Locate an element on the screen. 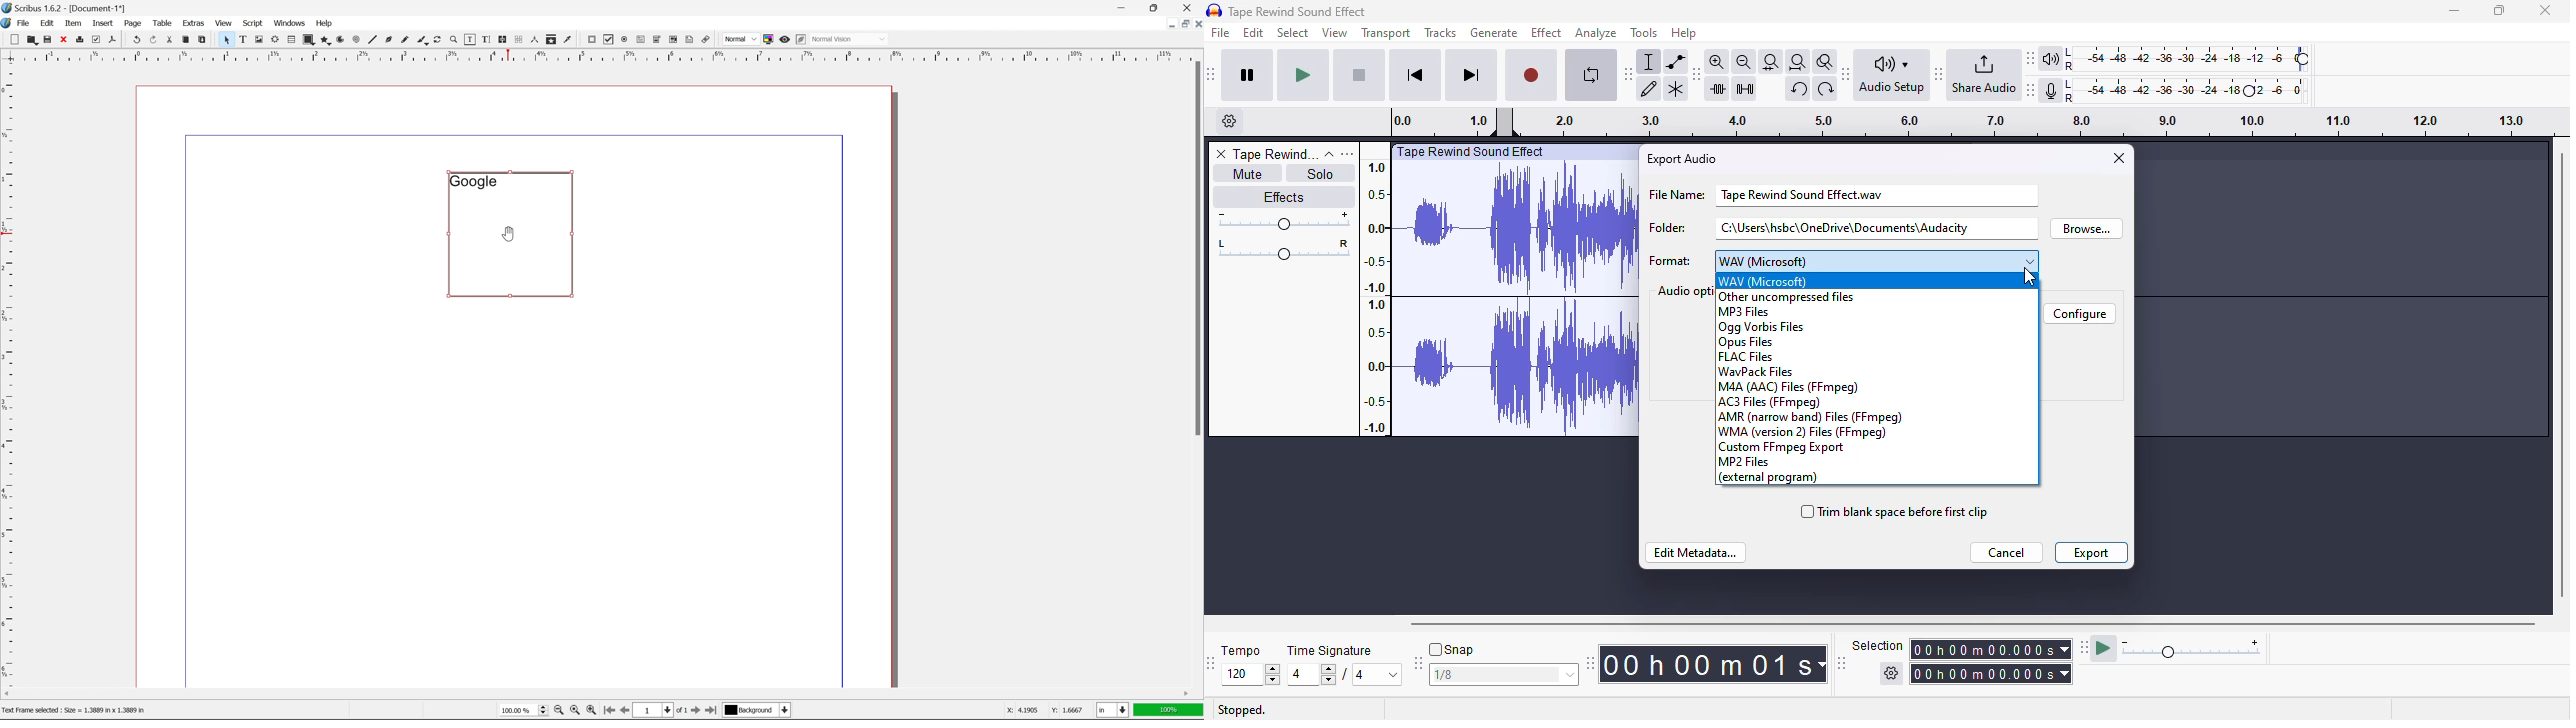  text frame selected; size = 1.3889 in x 1.3889 in is located at coordinates (74, 711).